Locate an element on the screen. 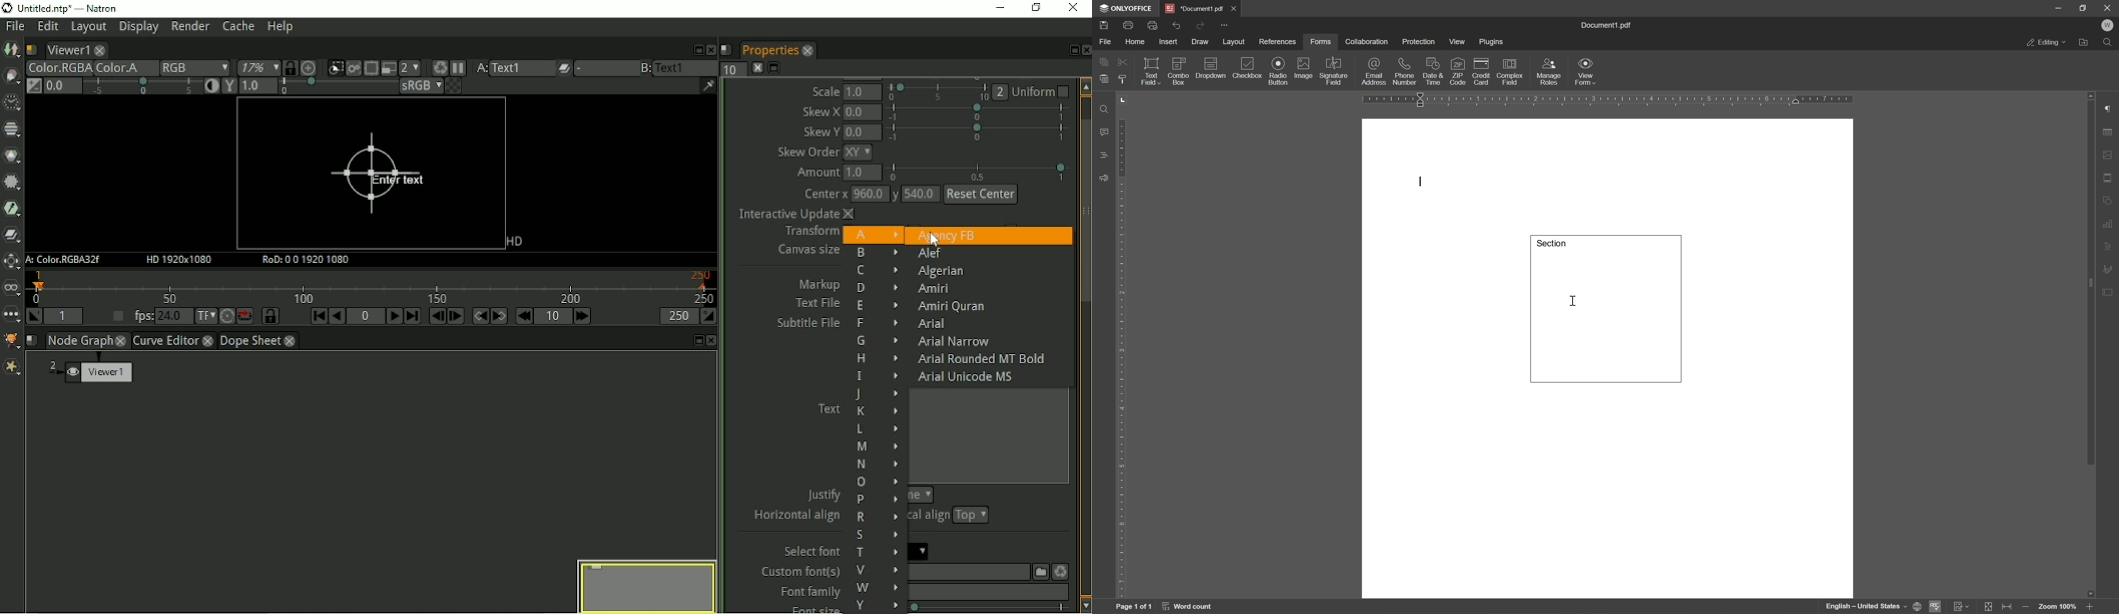 This screenshot has height=616, width=2128. Float pane is located at coordinates (696, 340).